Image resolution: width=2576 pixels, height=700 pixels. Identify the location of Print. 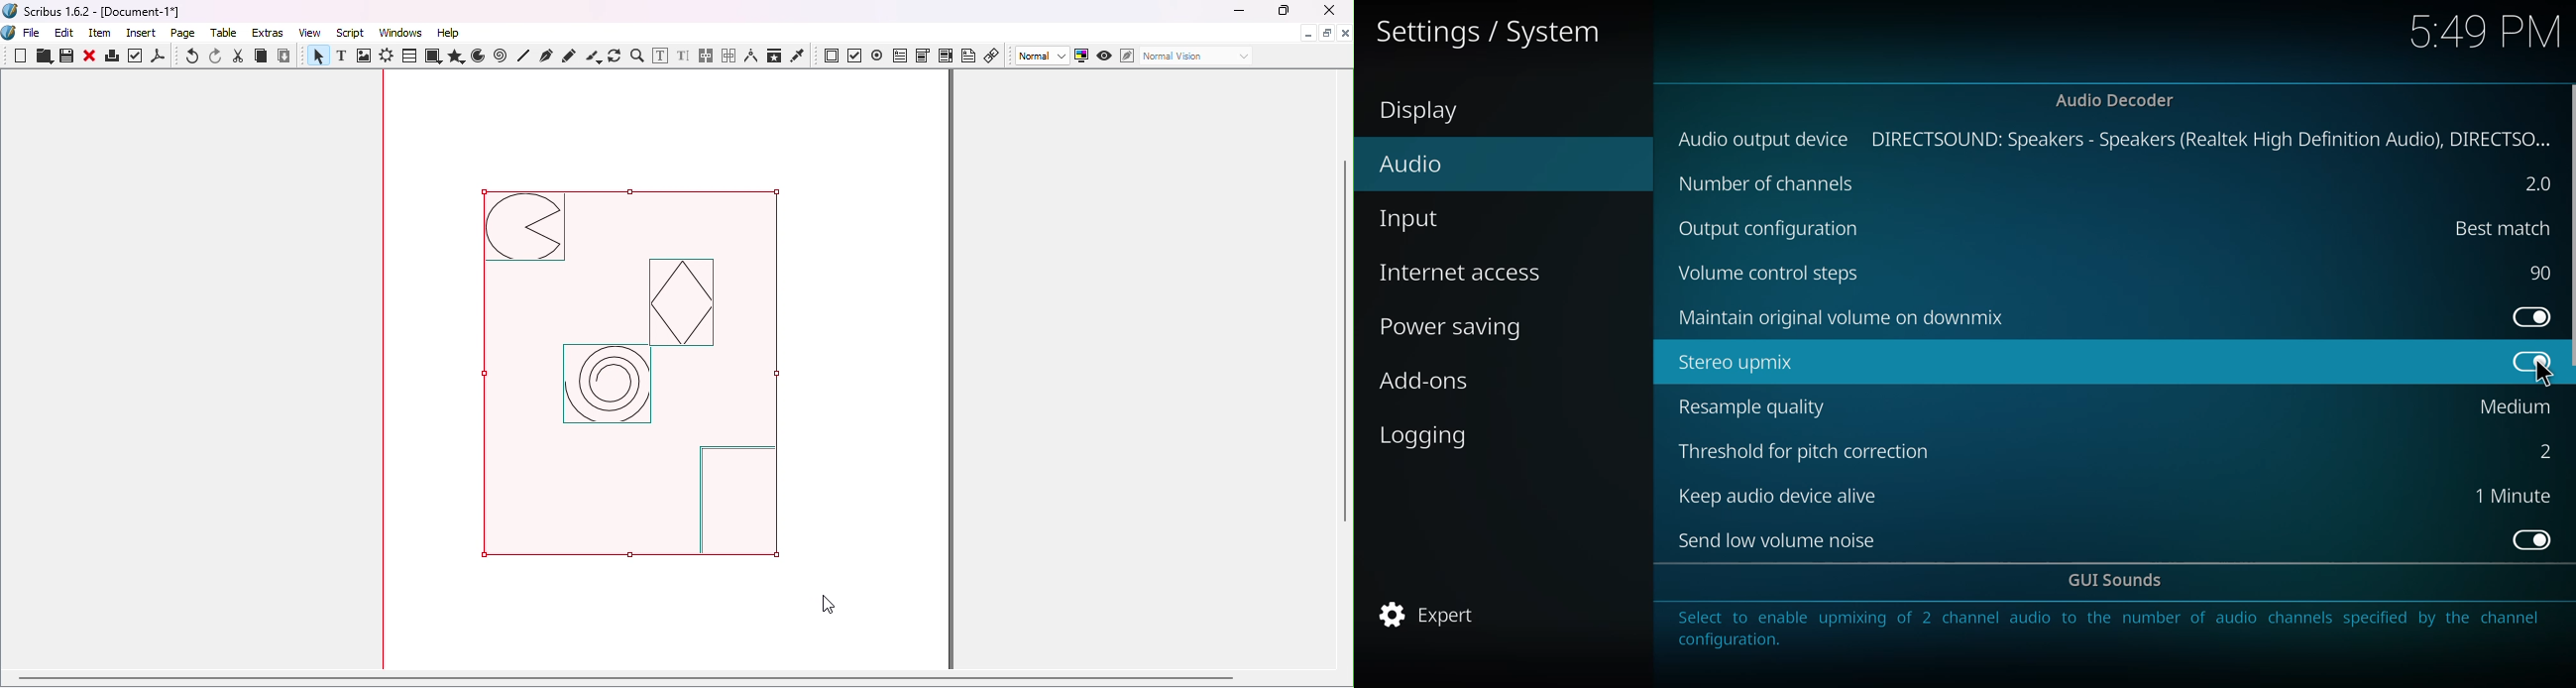
(111, 58).